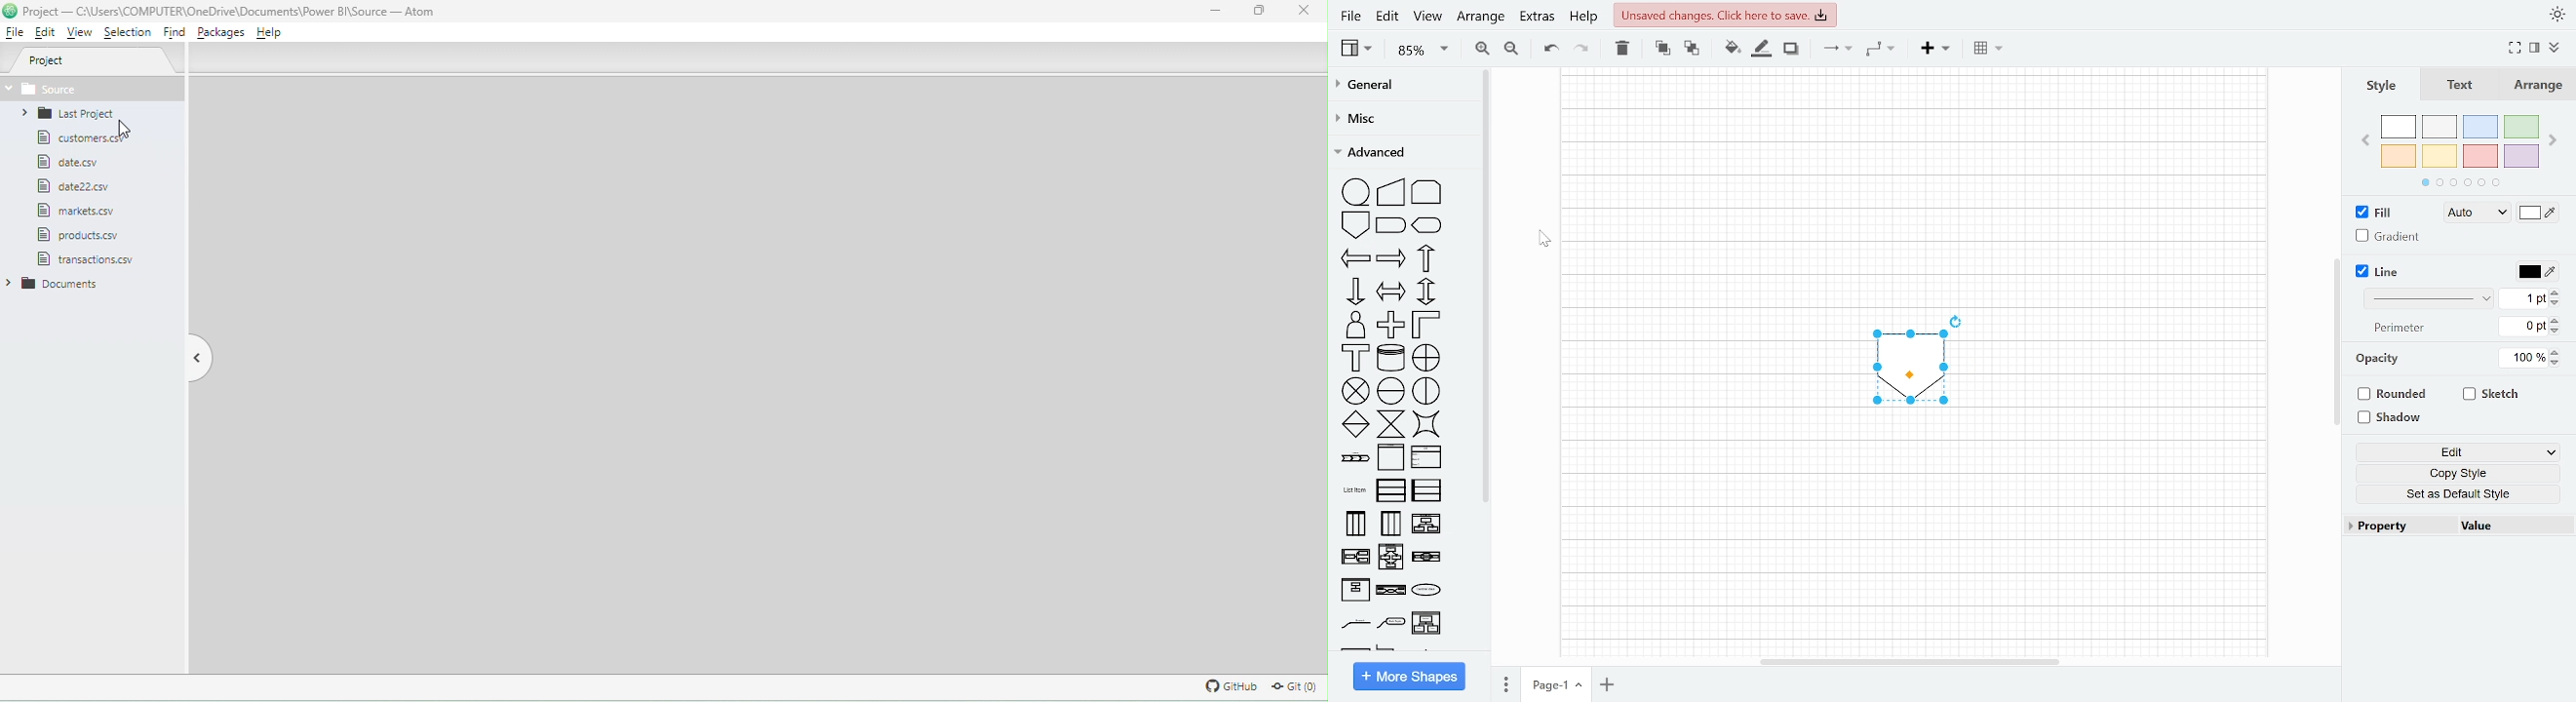 The width and height of the screenshot is (2576, 728). What do you see at coordinates (1537, 17) in the screenshot?
I see `Extras` at bounding box center [1537, 17].